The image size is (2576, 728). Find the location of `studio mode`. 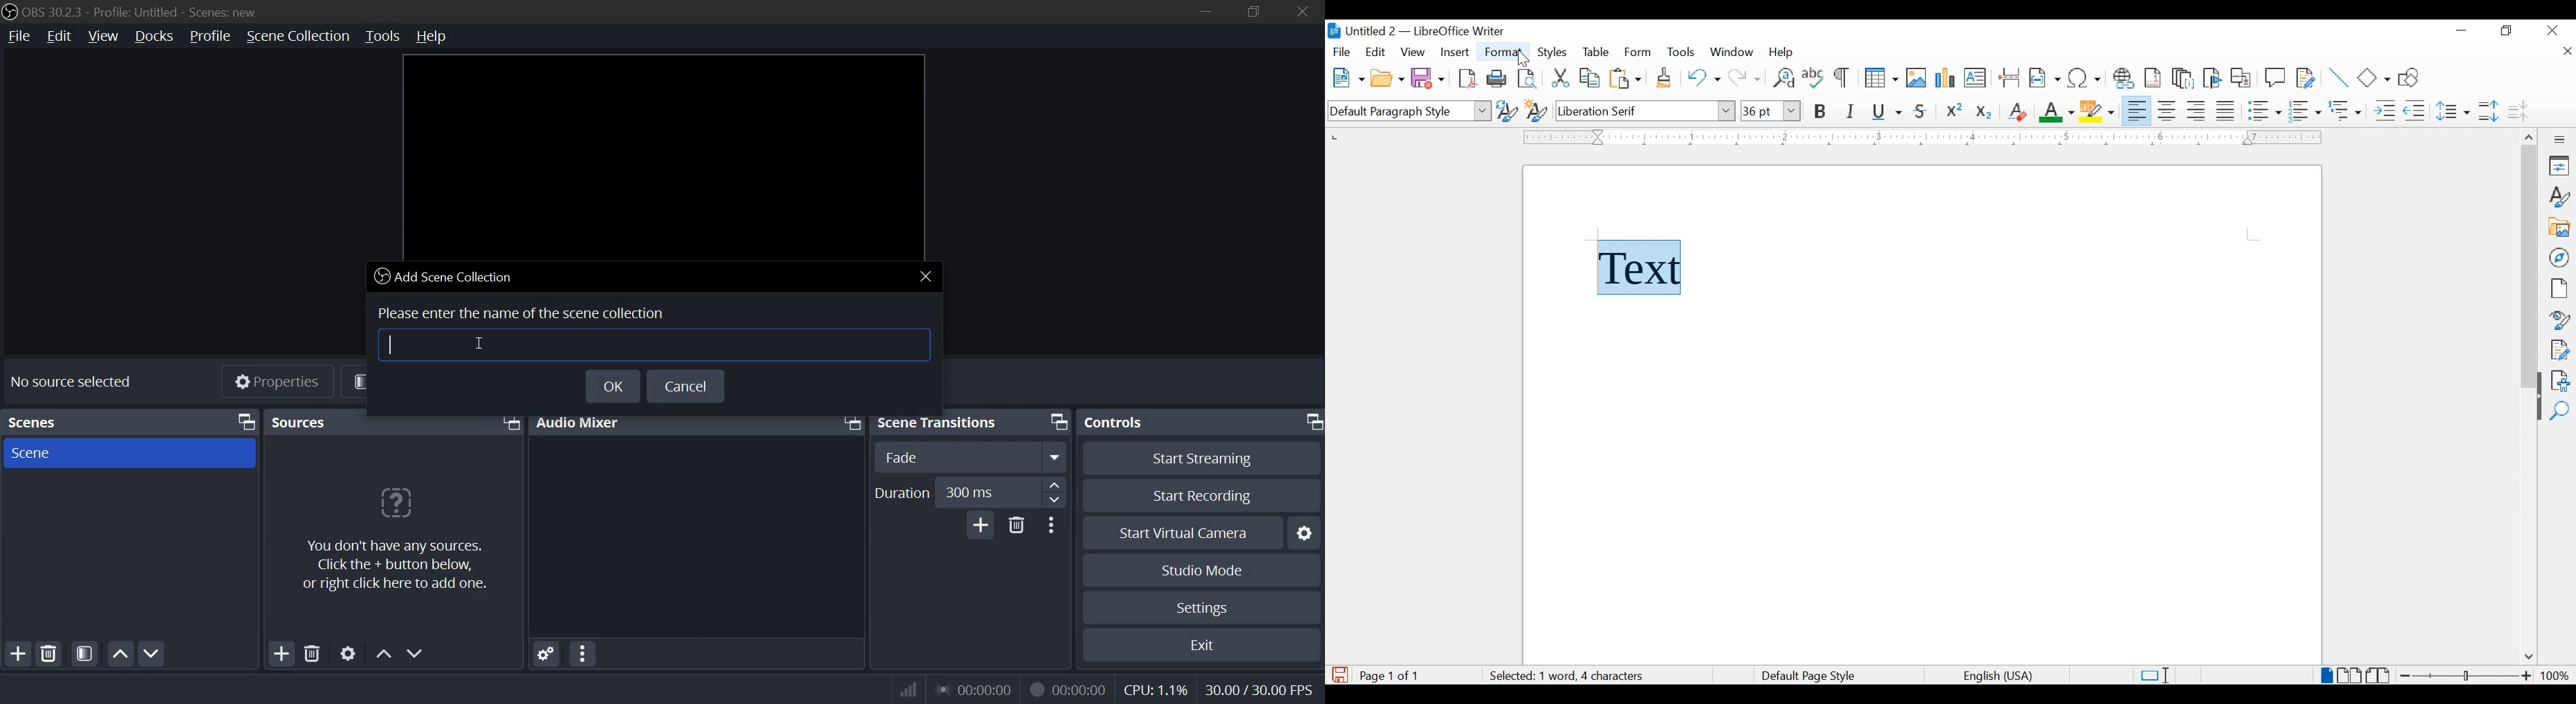

studio mode is located at coordinates (1204, 571).